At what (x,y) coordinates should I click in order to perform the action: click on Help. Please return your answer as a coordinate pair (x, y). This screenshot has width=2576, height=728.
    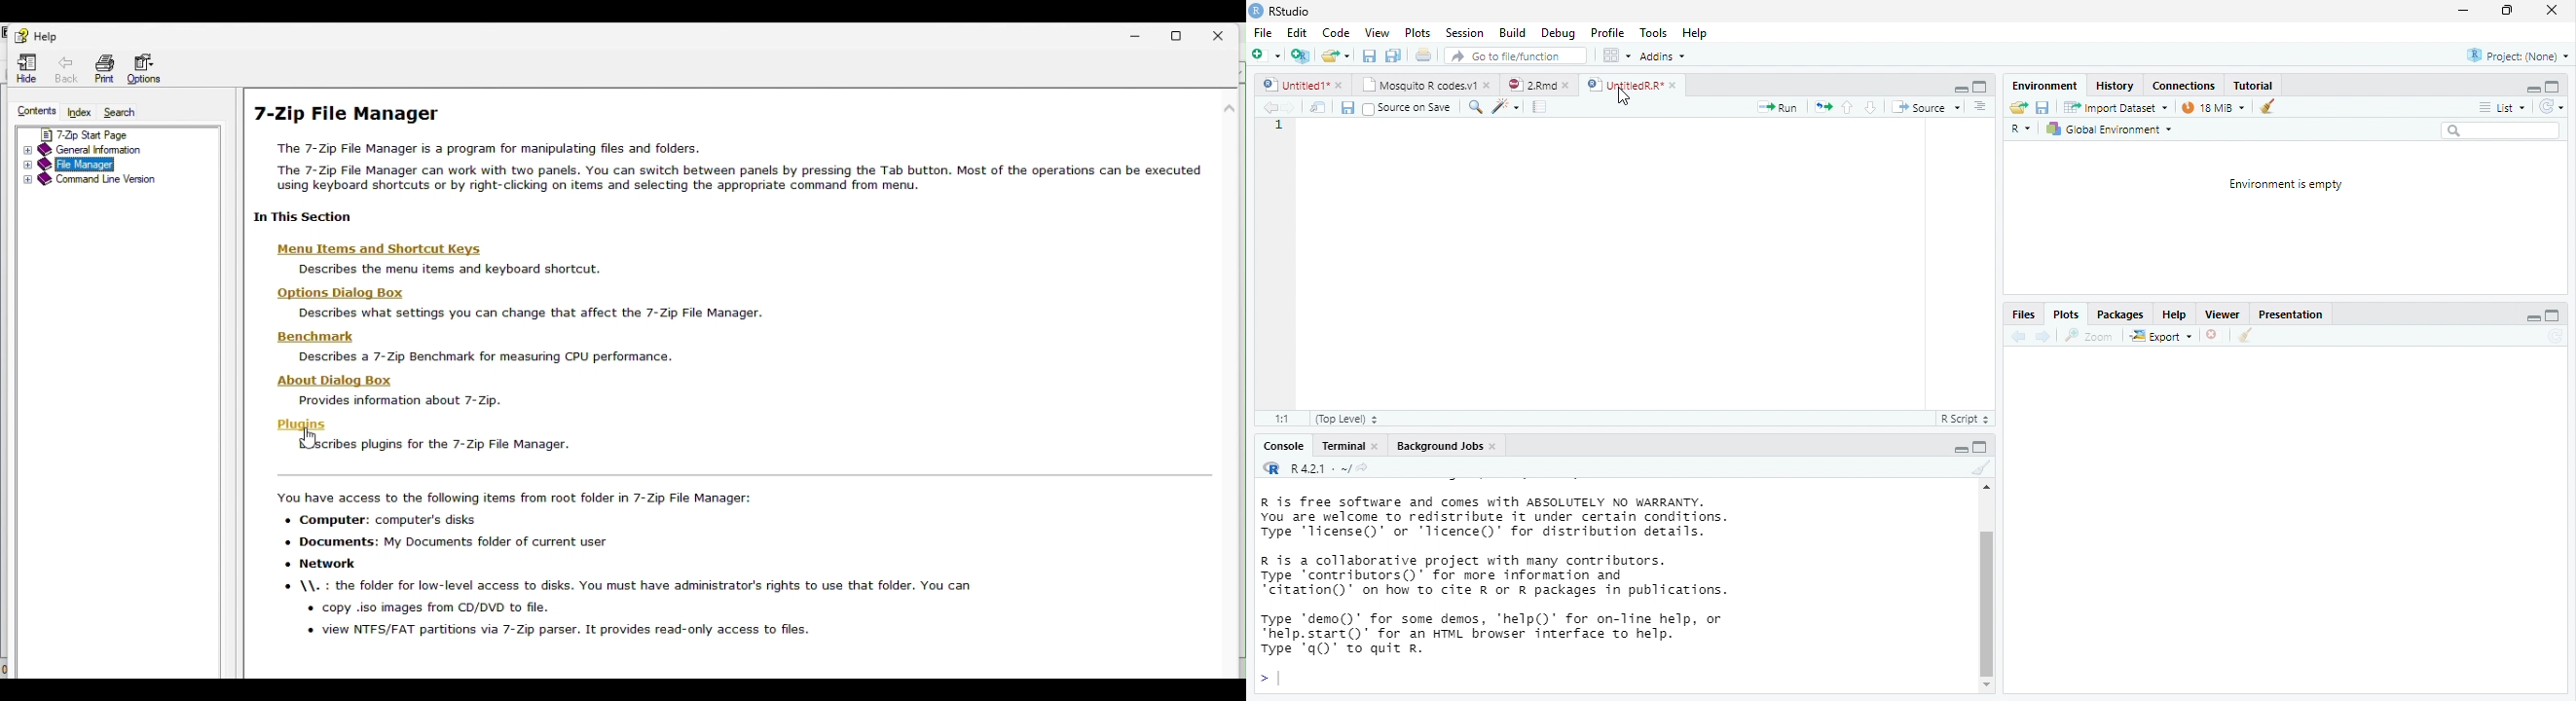
    Looking at the image, I should click on (2172, 314).